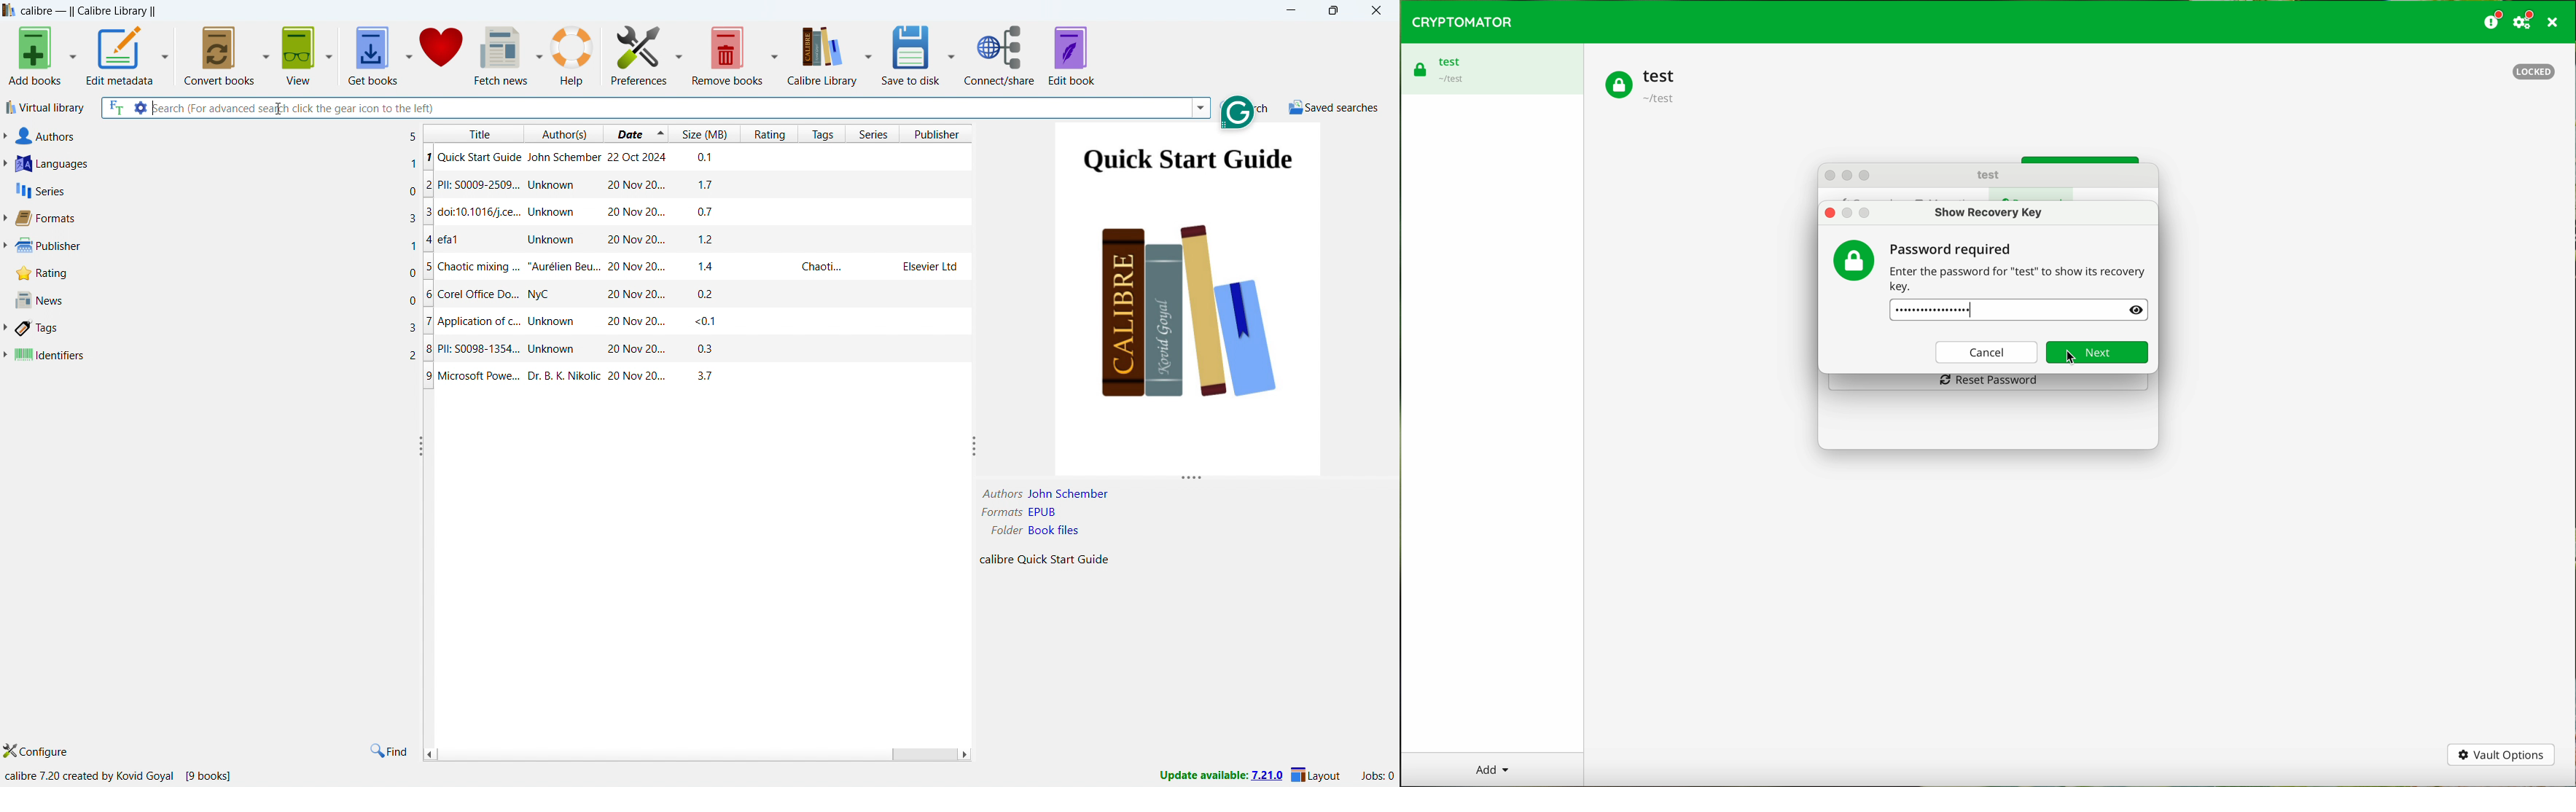  I want to click on resize, so click(974, 447).